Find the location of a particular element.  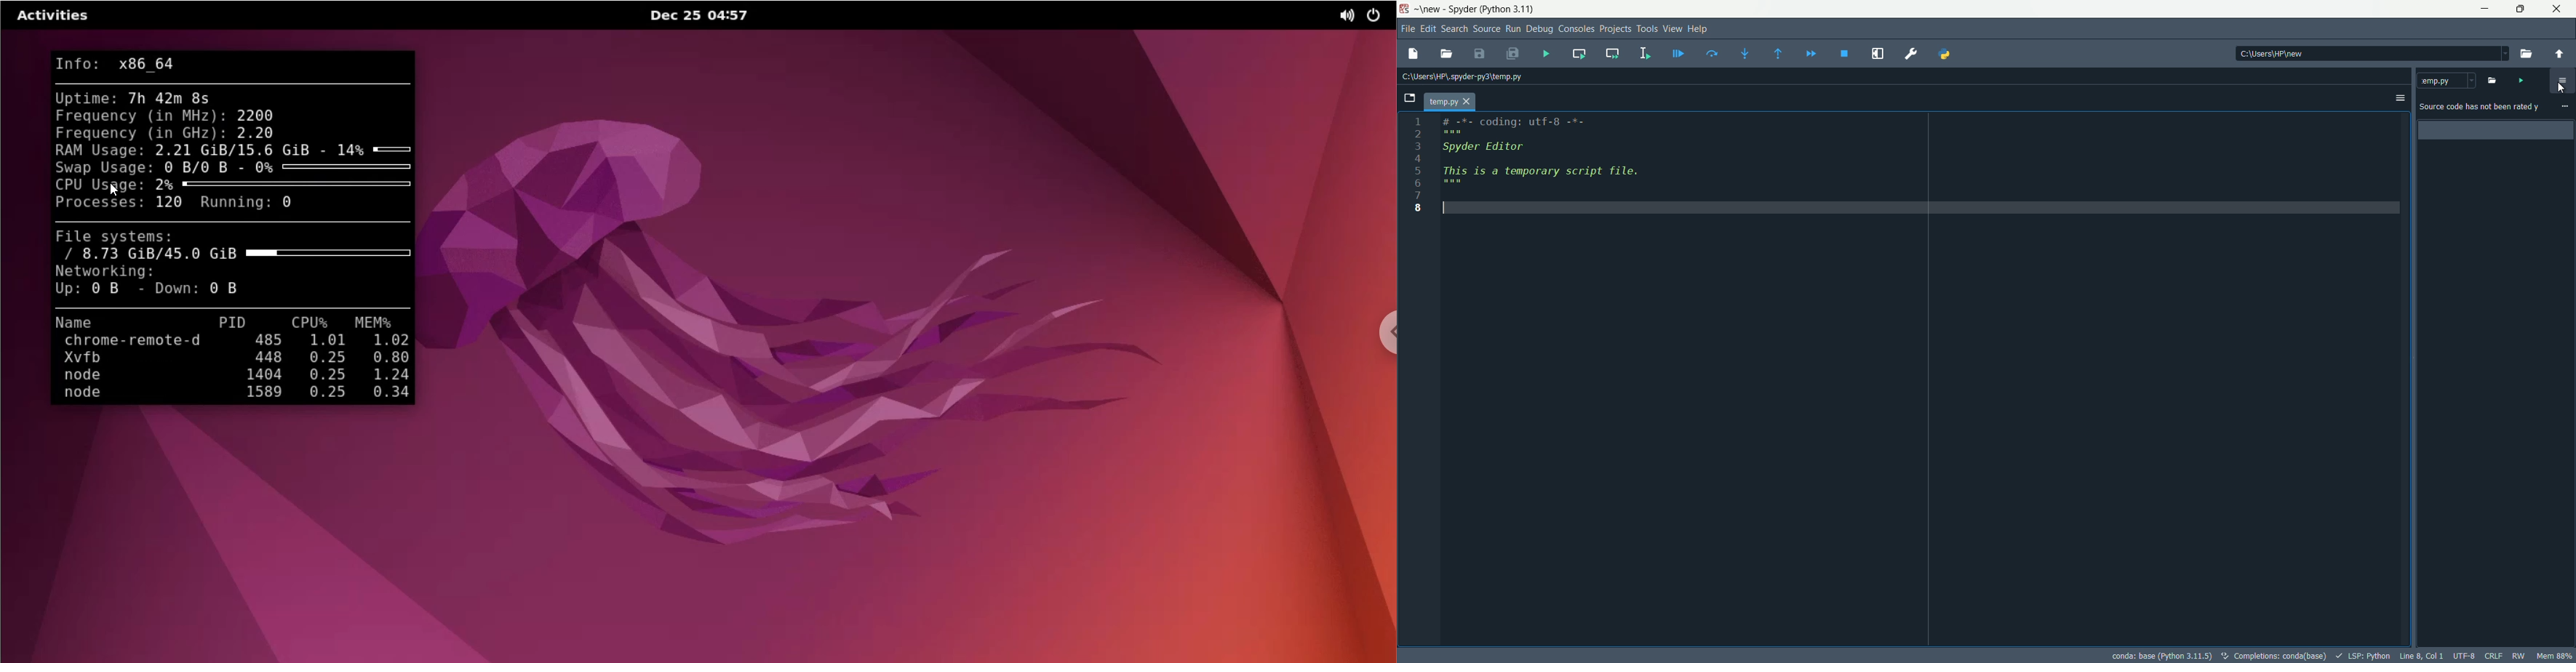

source menu is located at coordinates (1485, 29).